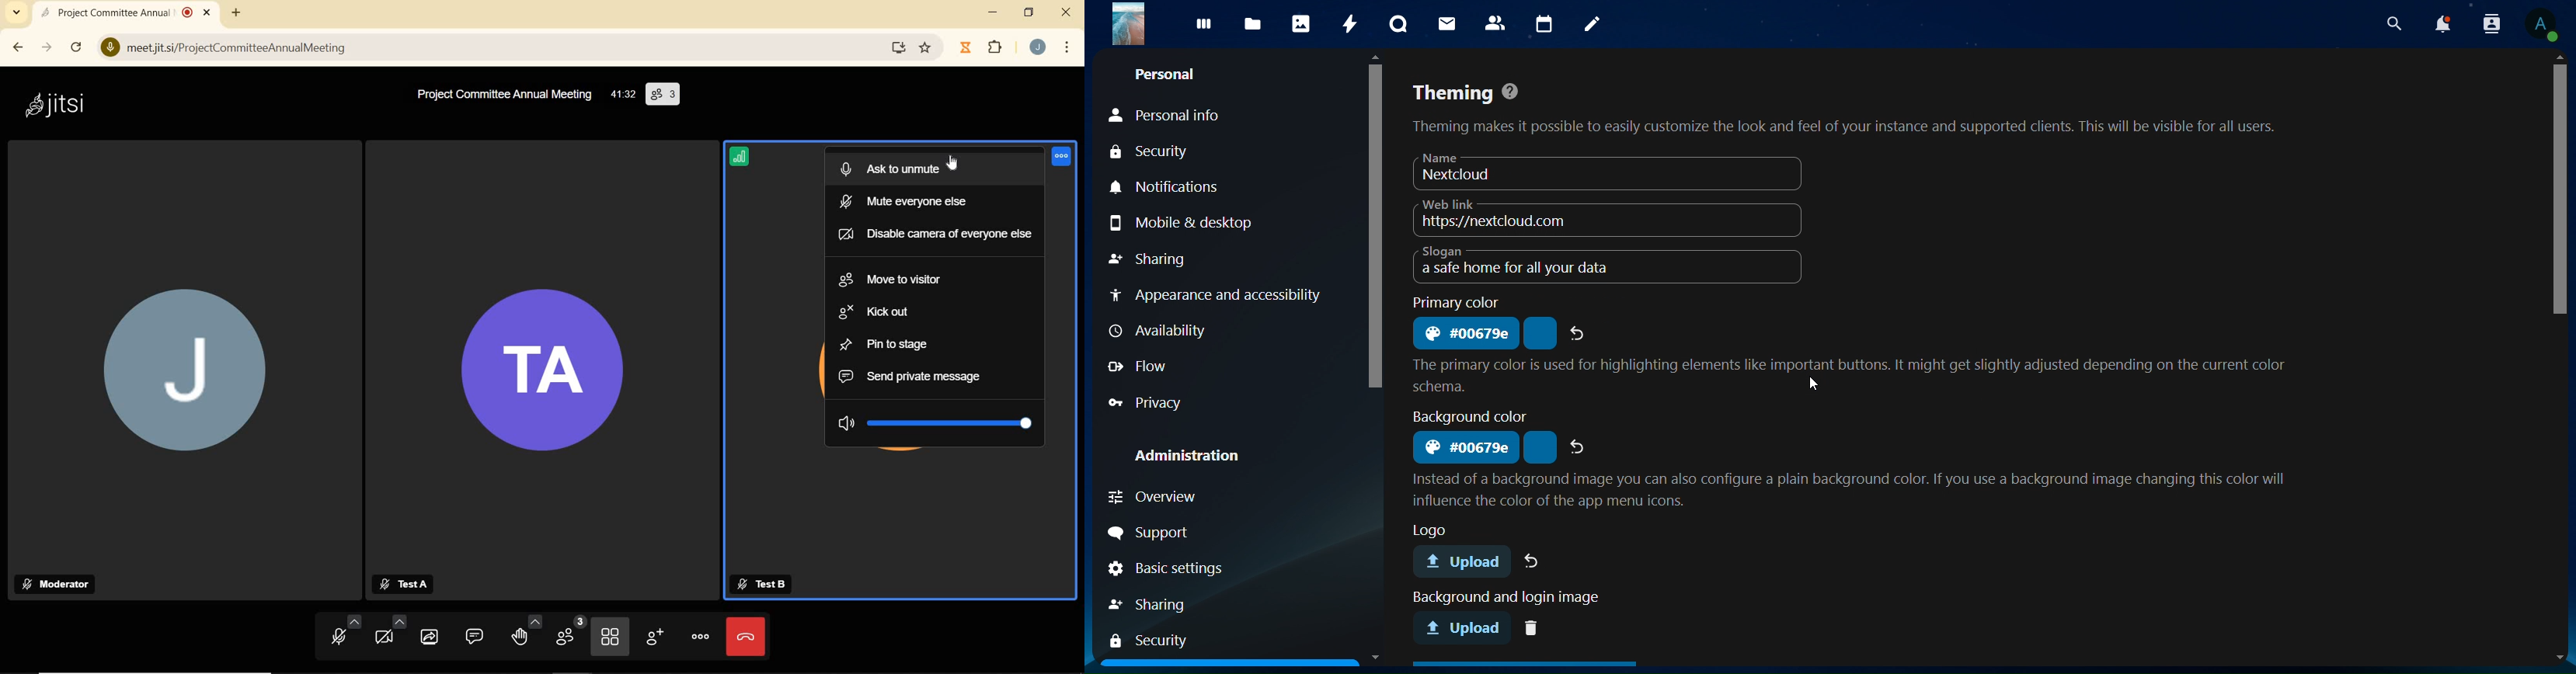 The width and height of the screenshot is (2576, 700). What do you see at coordinates (2564, 189) in the screenshot?
I see `scroll bar` at bounding box center [2564, 189].